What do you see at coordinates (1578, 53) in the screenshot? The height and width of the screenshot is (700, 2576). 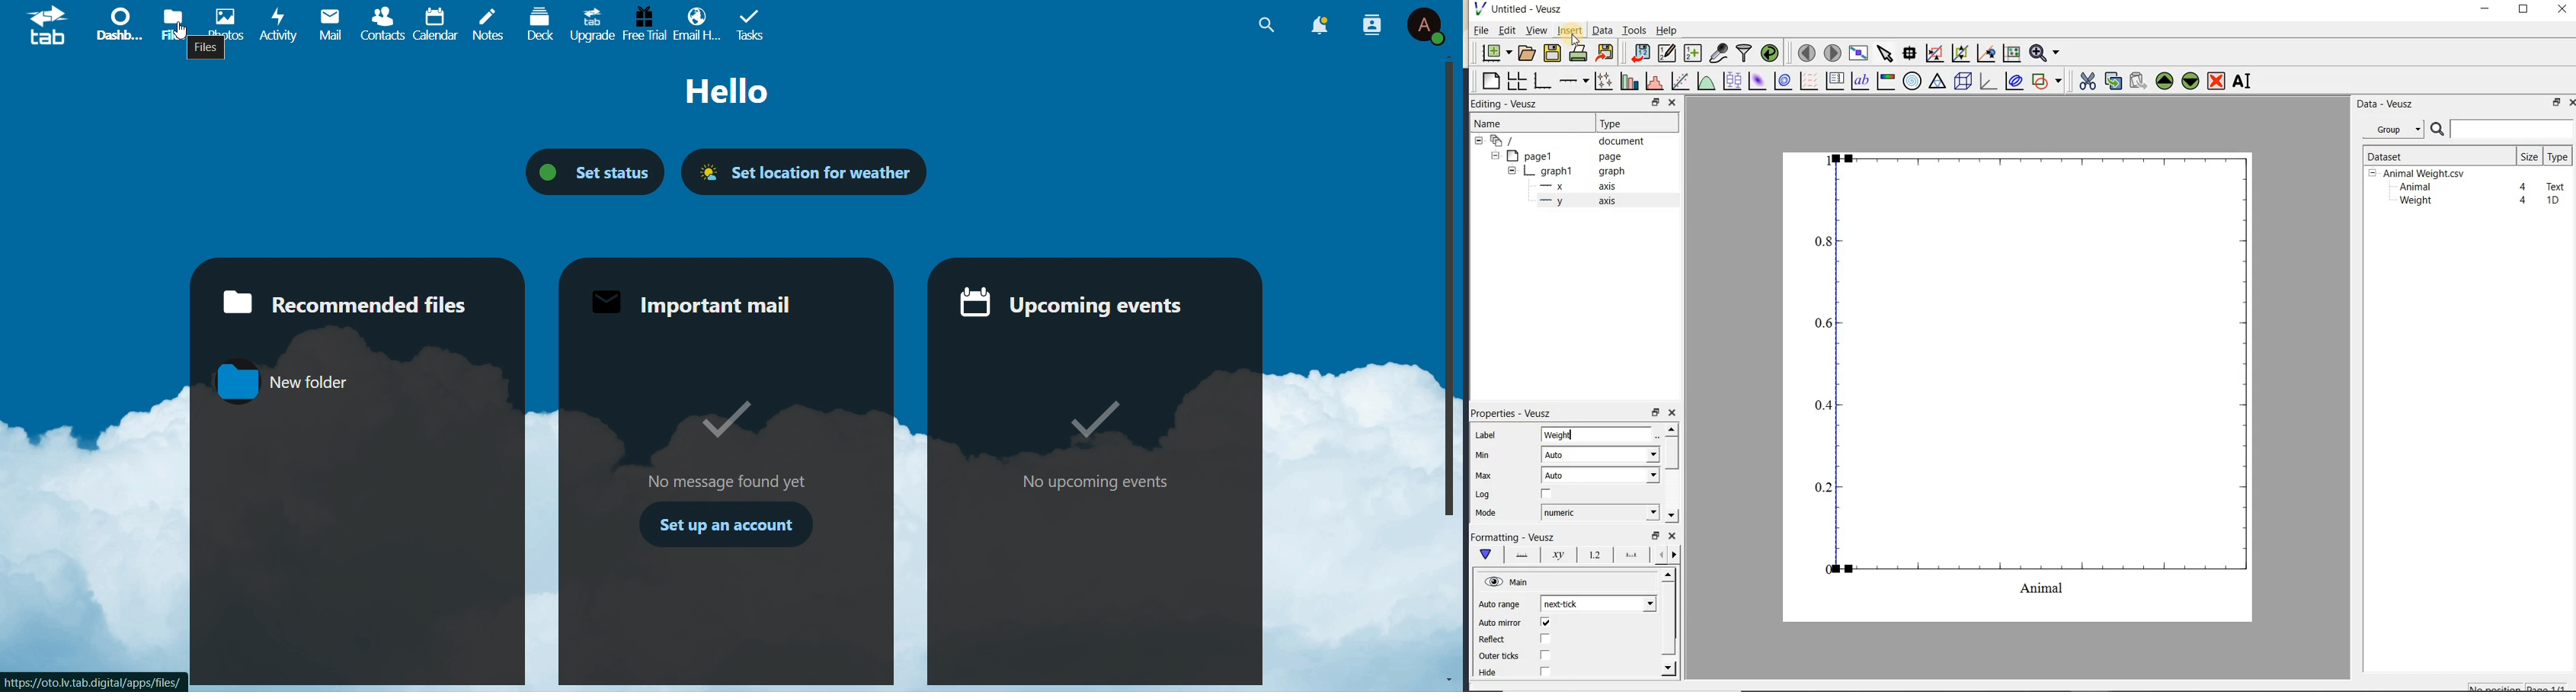 I see `print the document` at bounding box center [1578, 53].